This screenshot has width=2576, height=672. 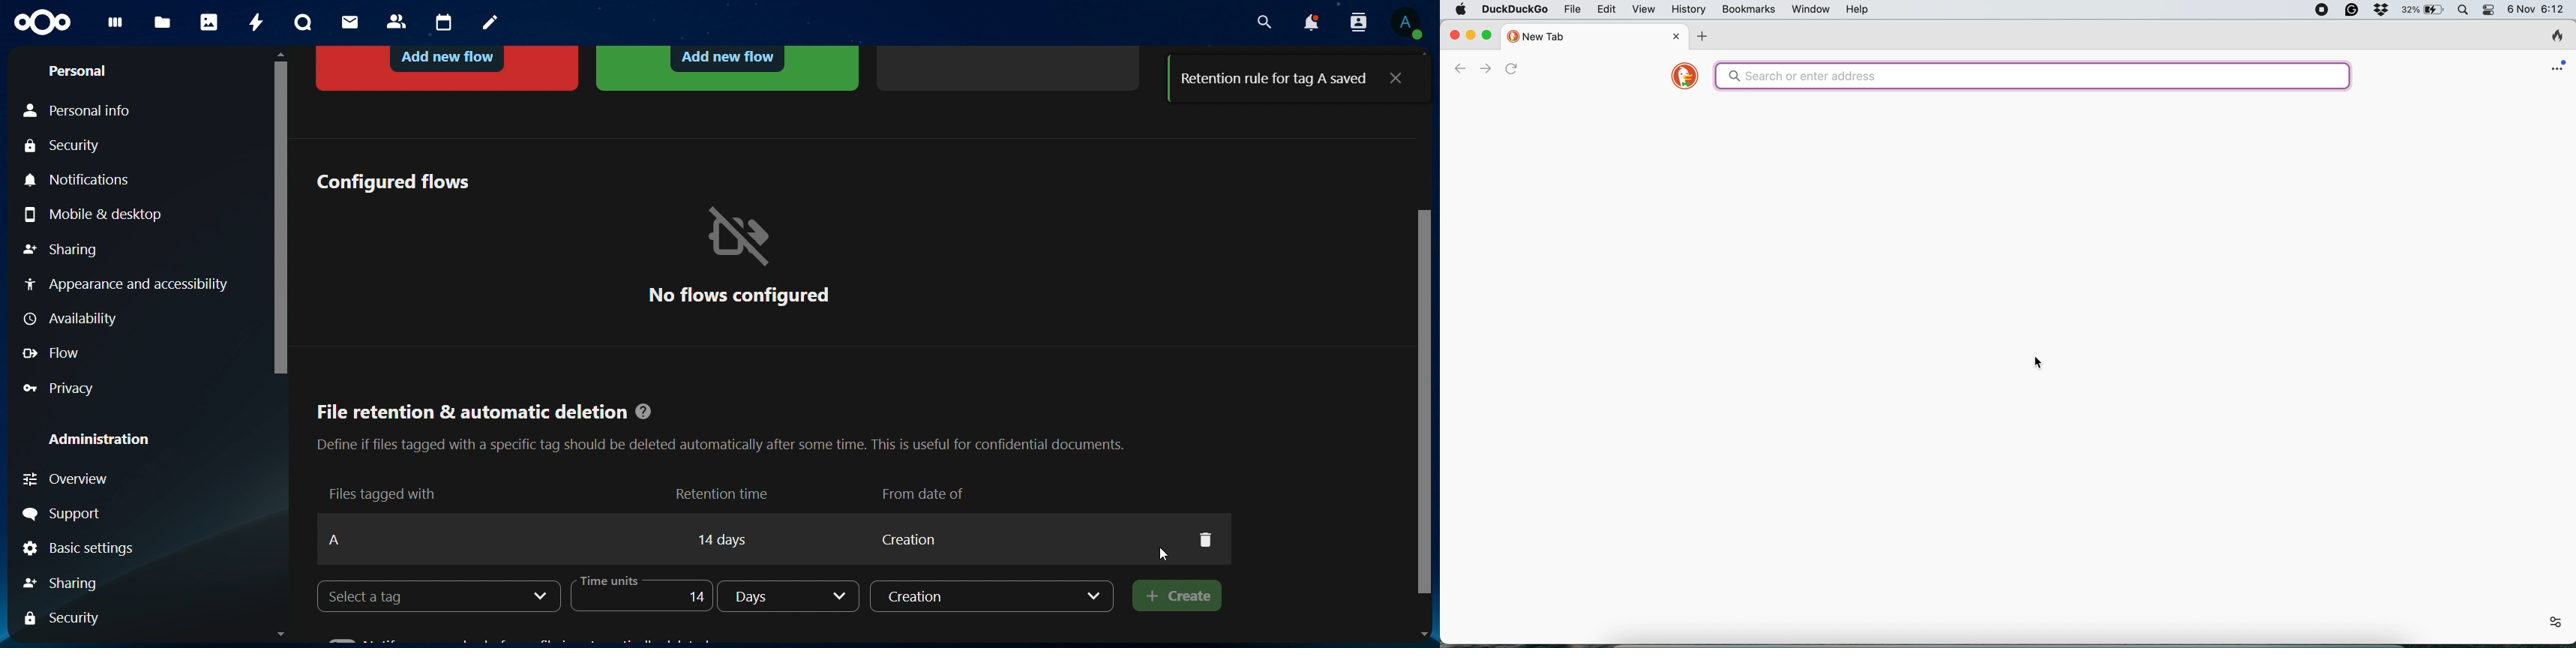 I want to click on cursor, so click(x=1167, y=555).